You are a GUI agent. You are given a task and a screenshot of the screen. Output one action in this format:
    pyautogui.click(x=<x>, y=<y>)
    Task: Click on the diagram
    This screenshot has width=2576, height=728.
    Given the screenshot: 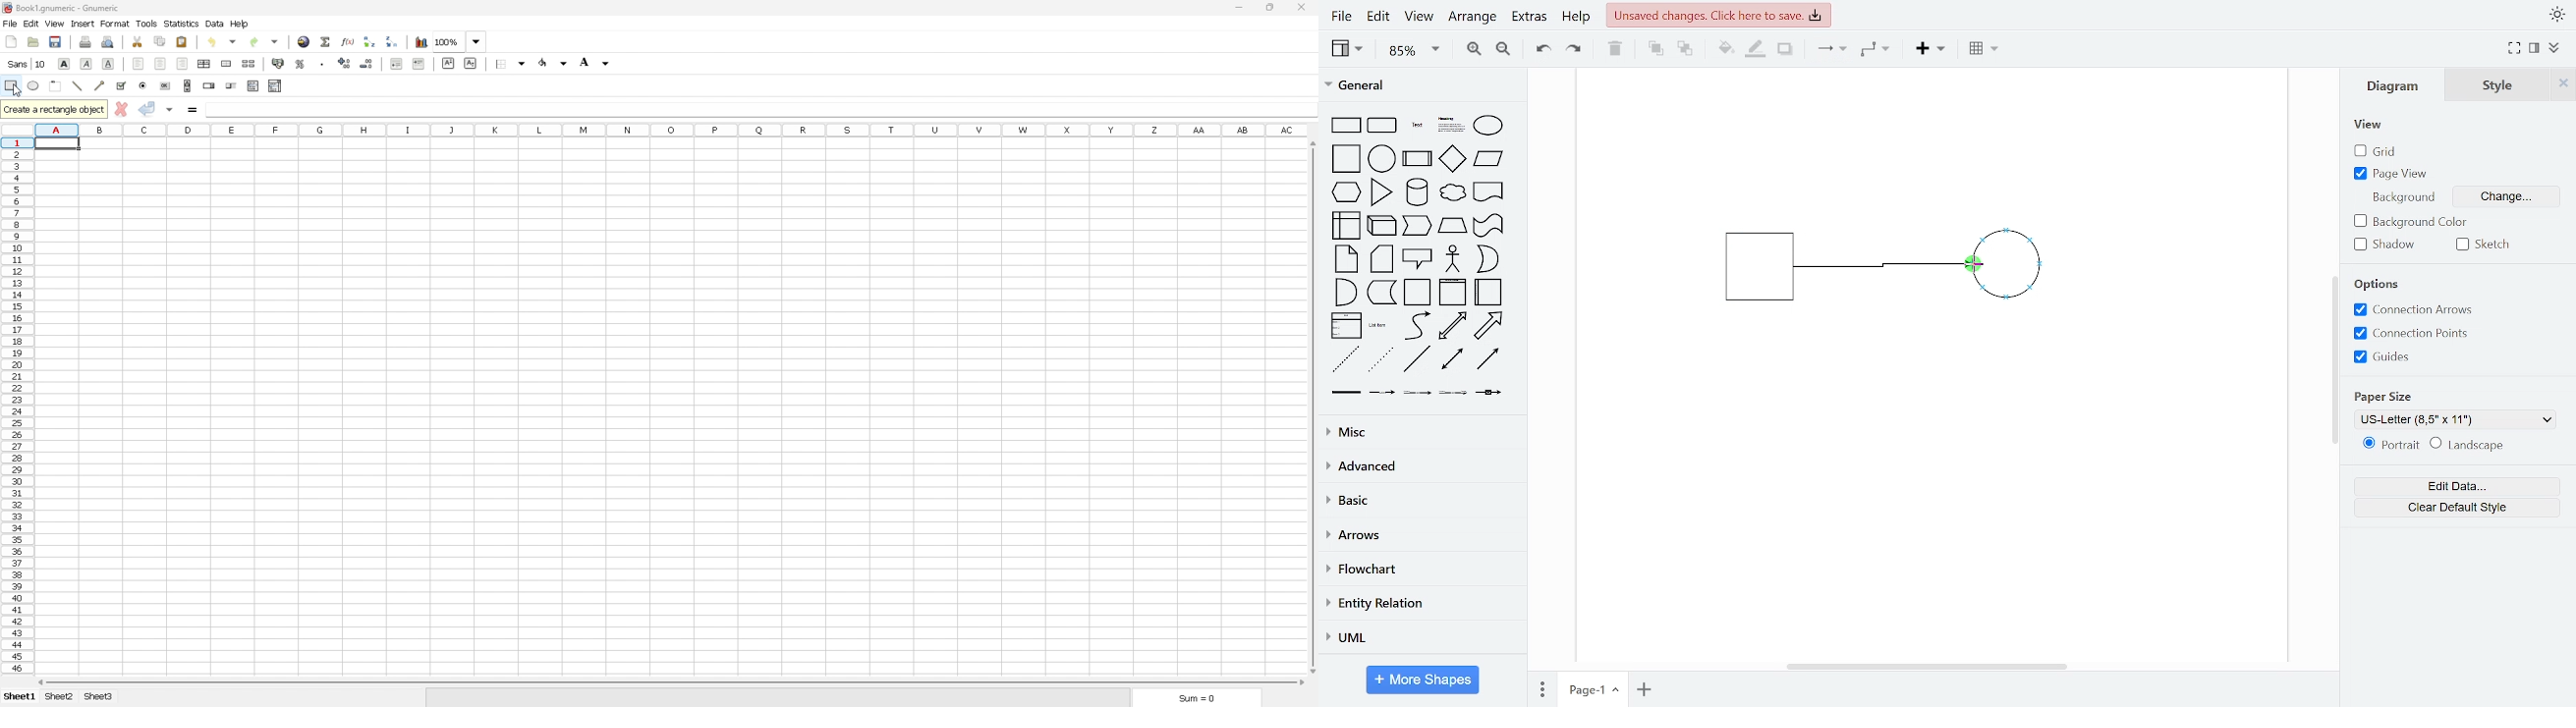 What is the action you would take?
    pyautogui.click(x=2397, y=84)
    